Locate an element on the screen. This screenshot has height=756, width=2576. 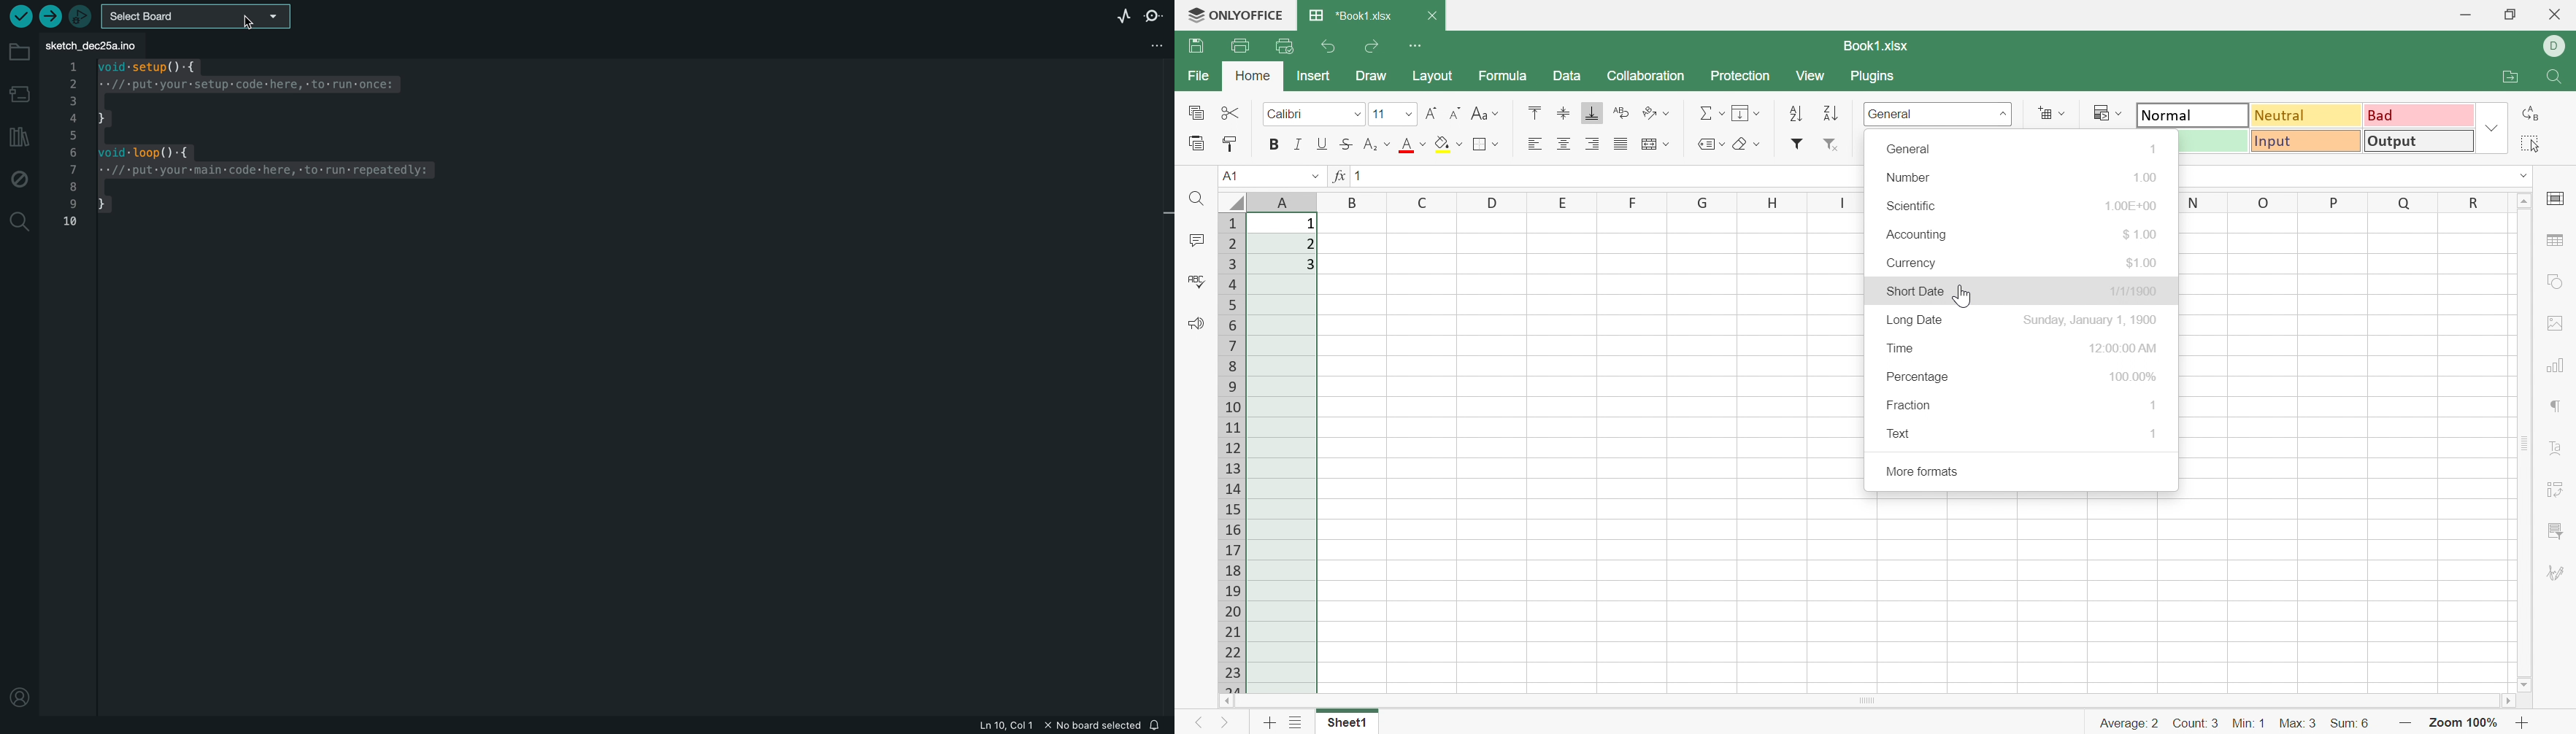
Paragraph settings is located at coordinates (2556, 408).